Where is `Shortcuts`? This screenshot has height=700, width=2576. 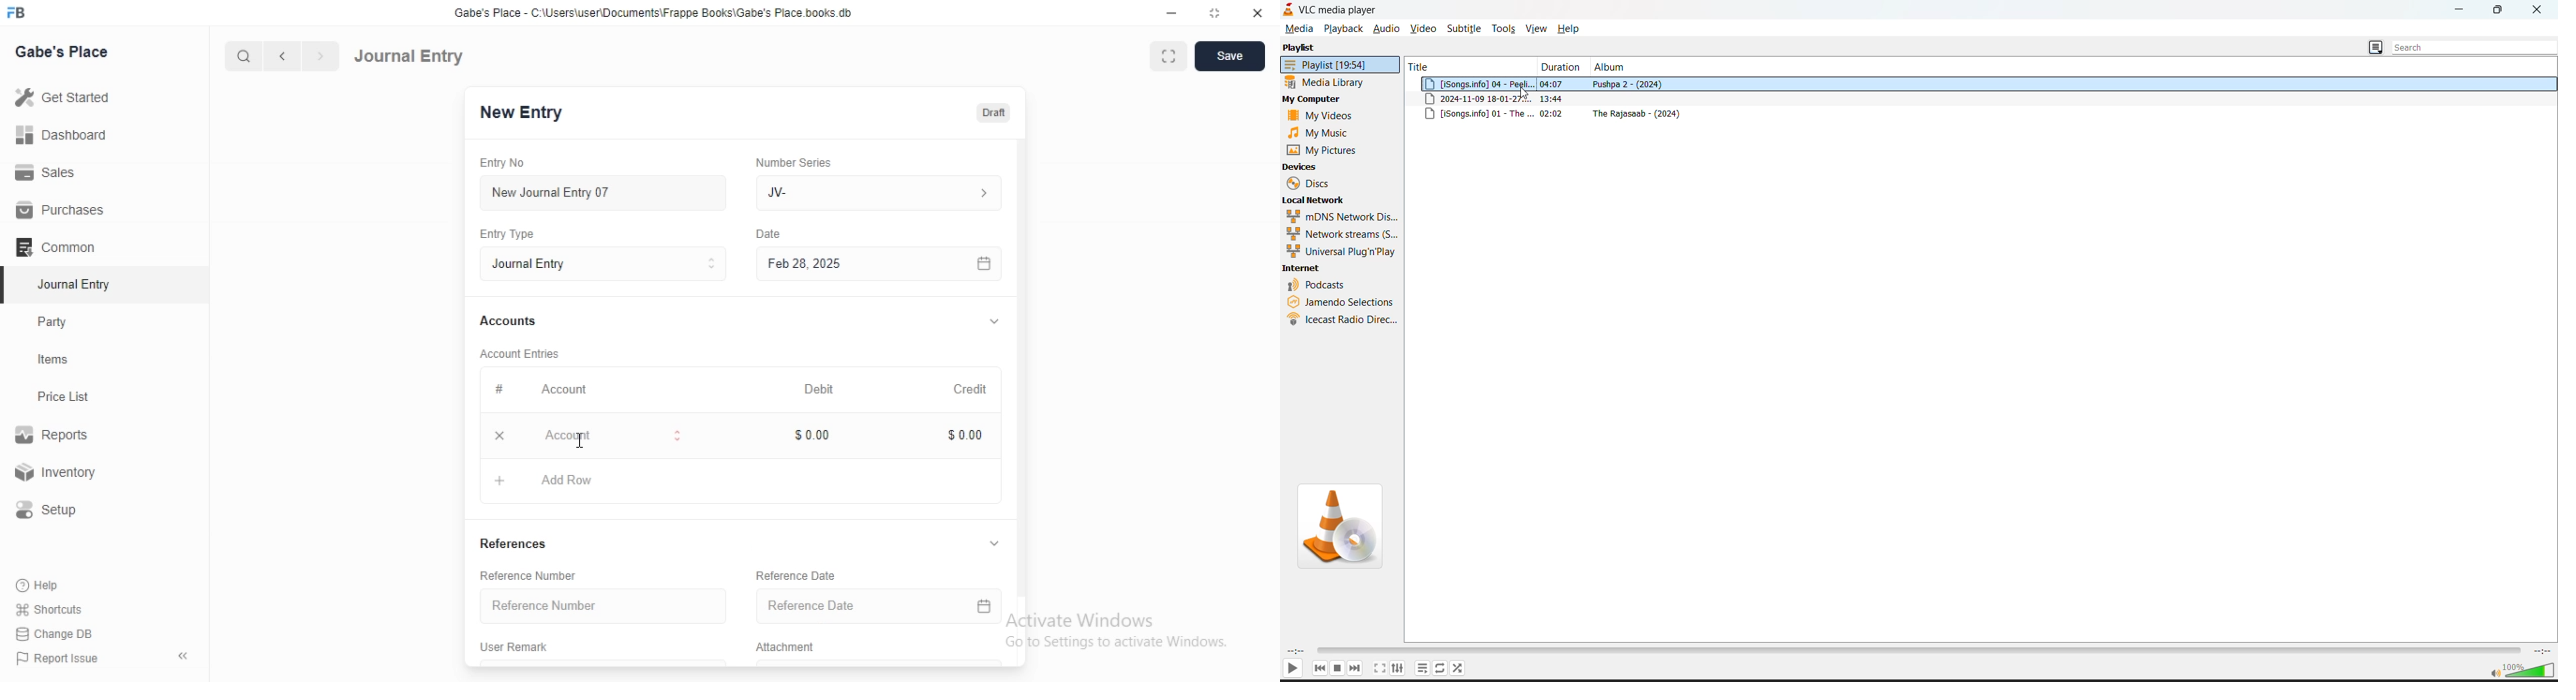
Shortcuts is located at coordinates (49, 608).